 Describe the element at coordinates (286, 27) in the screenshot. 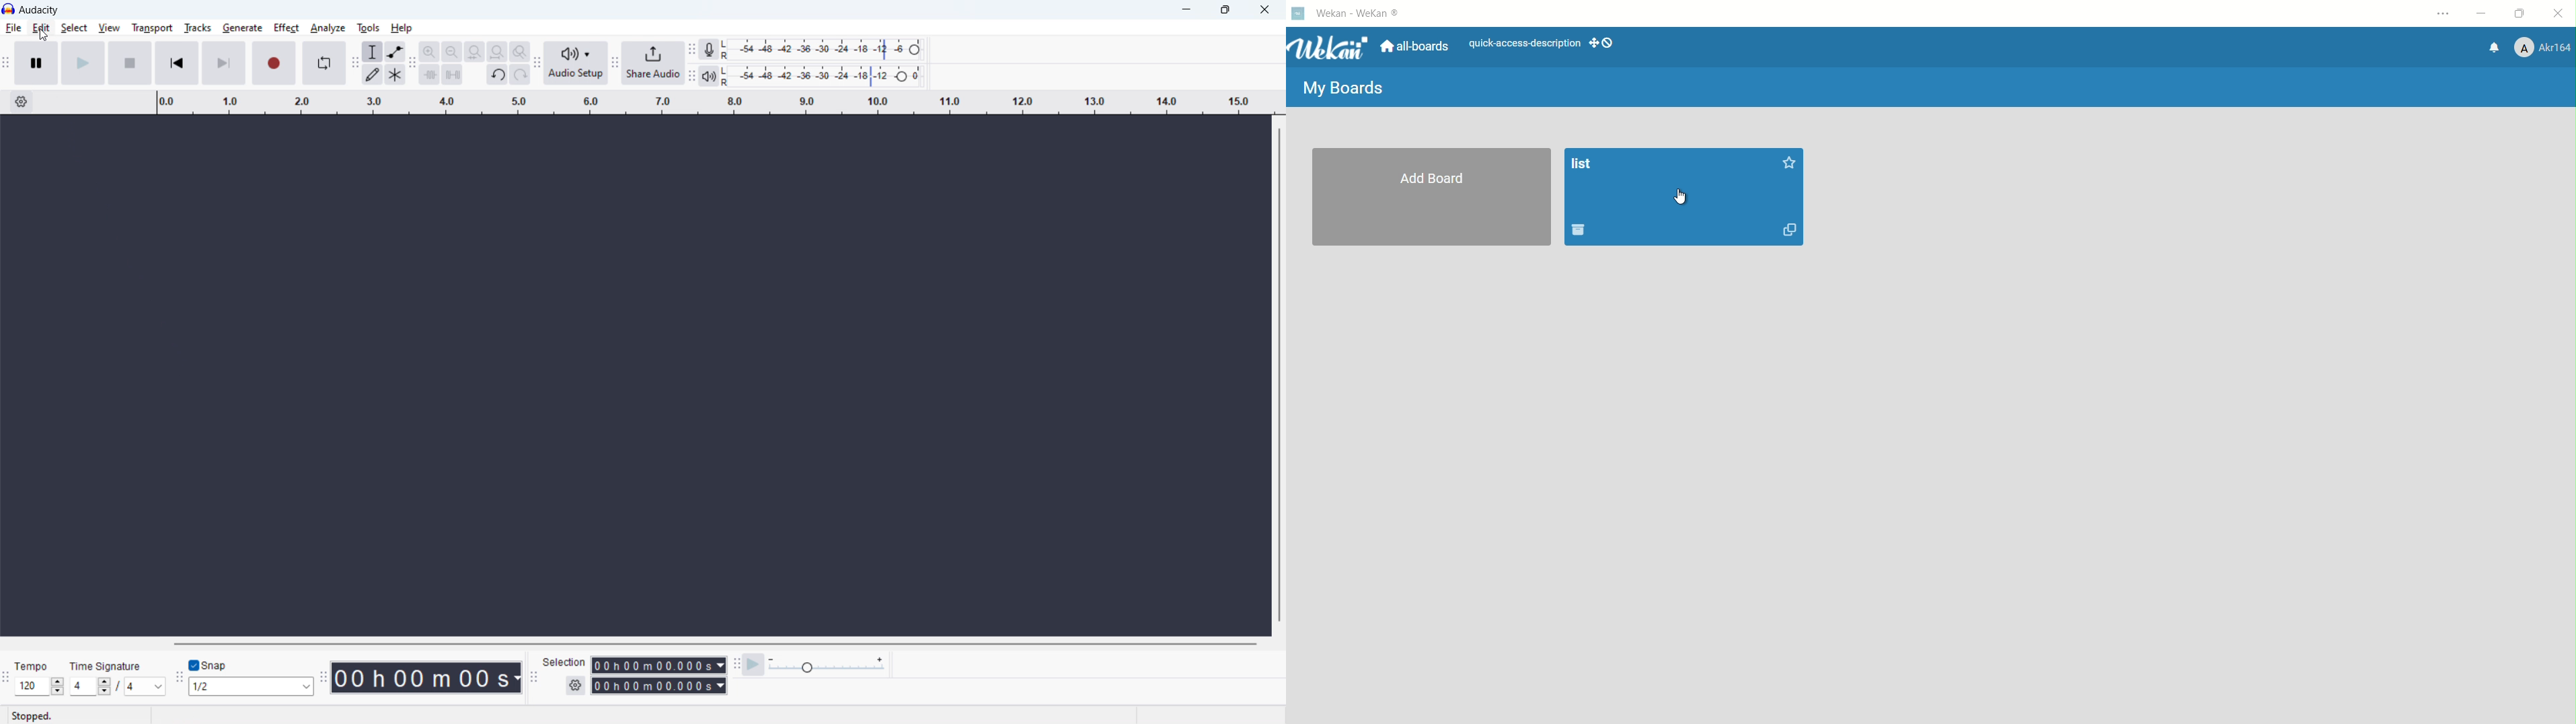

I see `effect` at that location.